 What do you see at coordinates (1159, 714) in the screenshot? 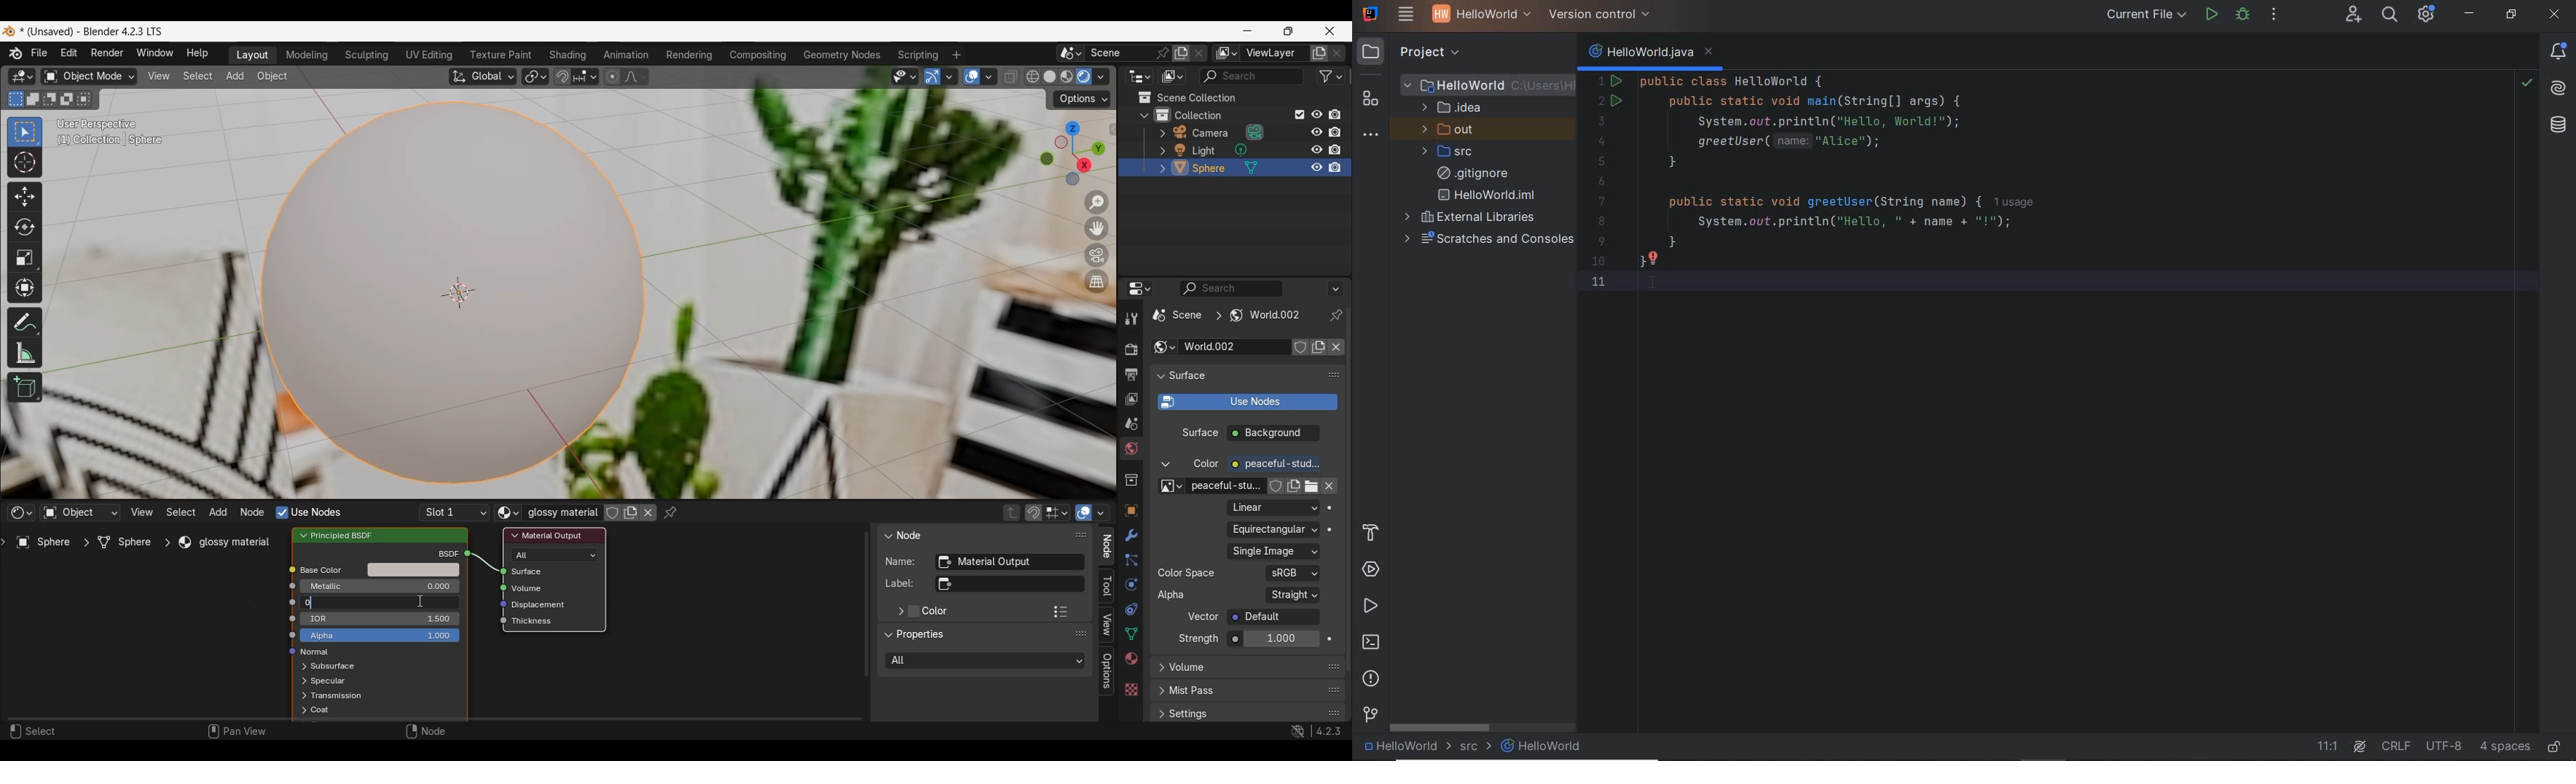
I see `expand respective scenes` at bounding box center [1159, 714].